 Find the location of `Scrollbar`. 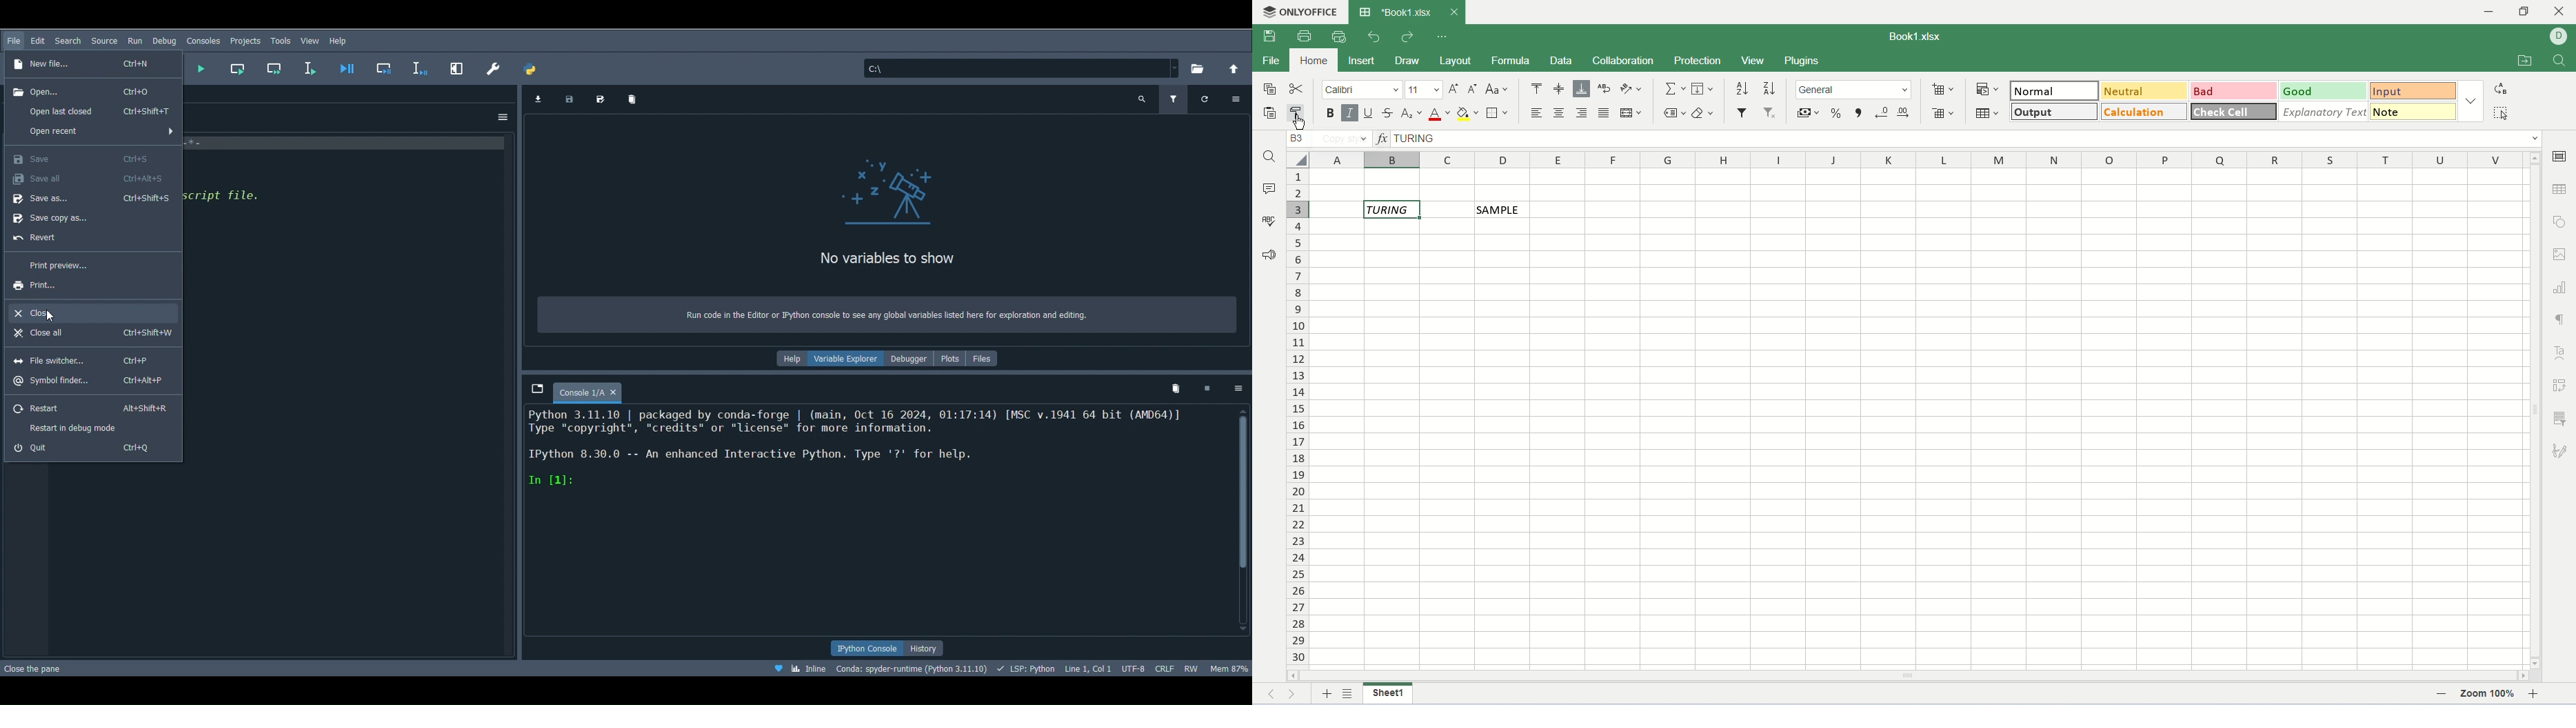

Scrollbar is located at coordinates (1246, 520).